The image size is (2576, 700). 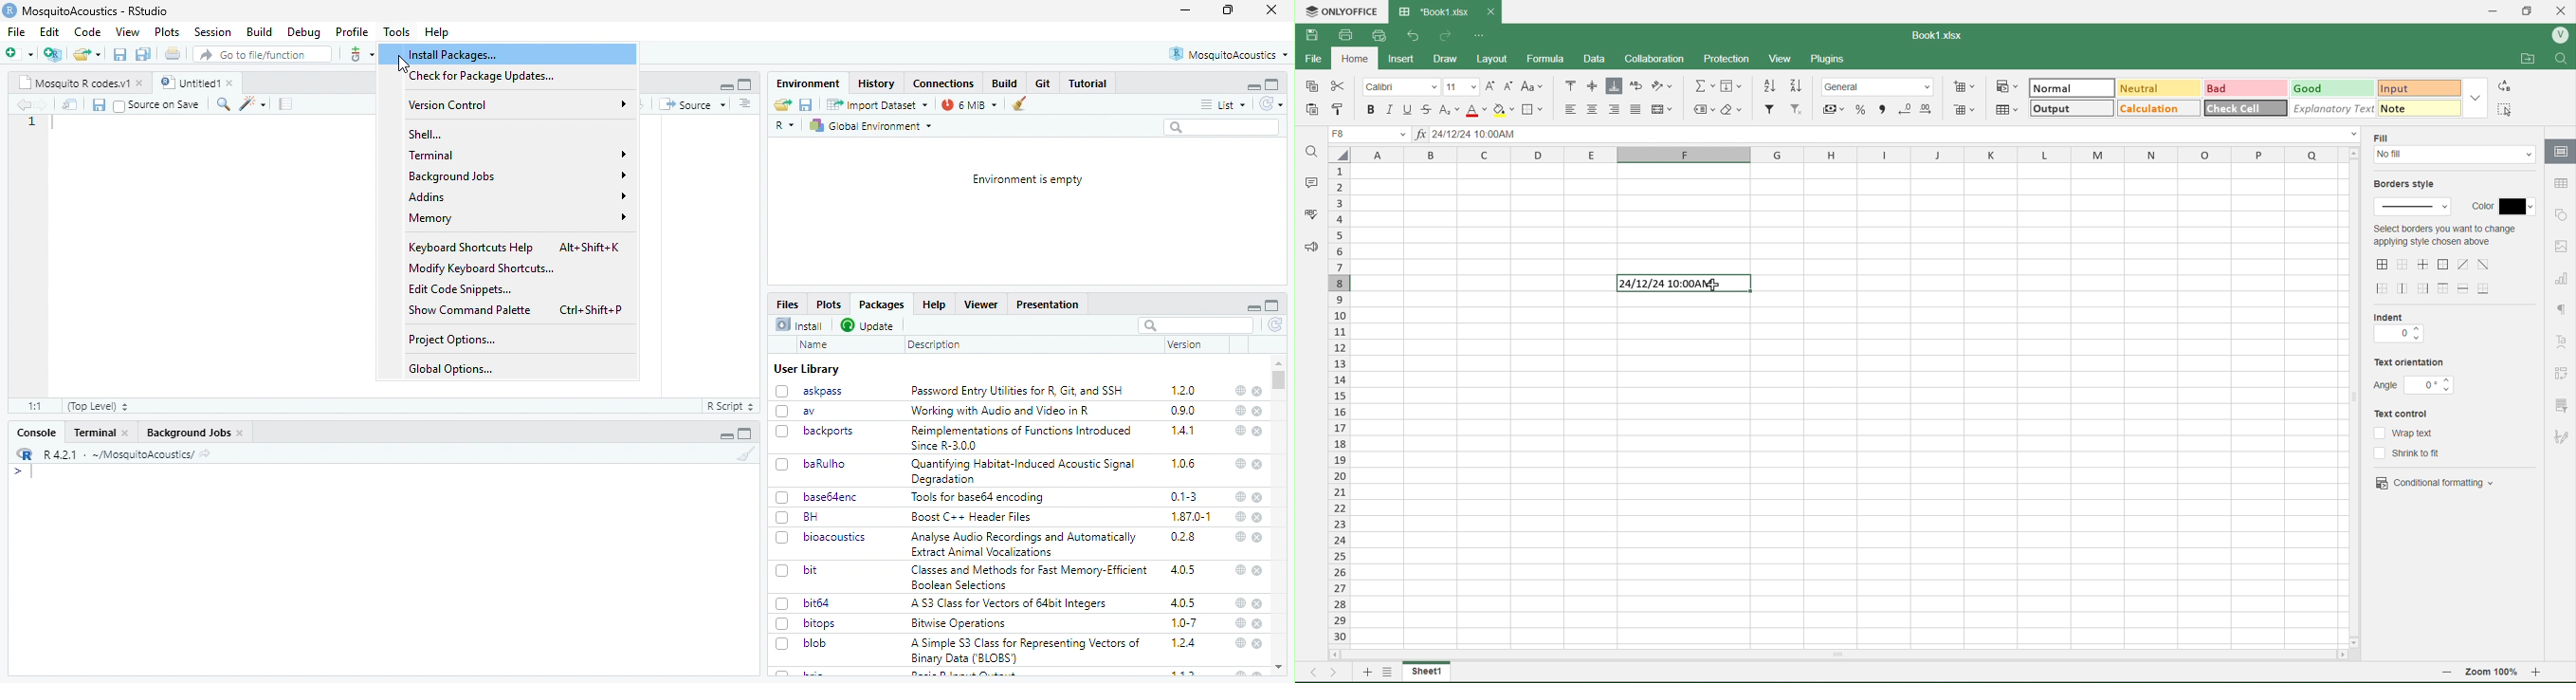 What do you see at coordinates (807, 104) in the screenshot?
I see `save` at bounding box center [807, 104].